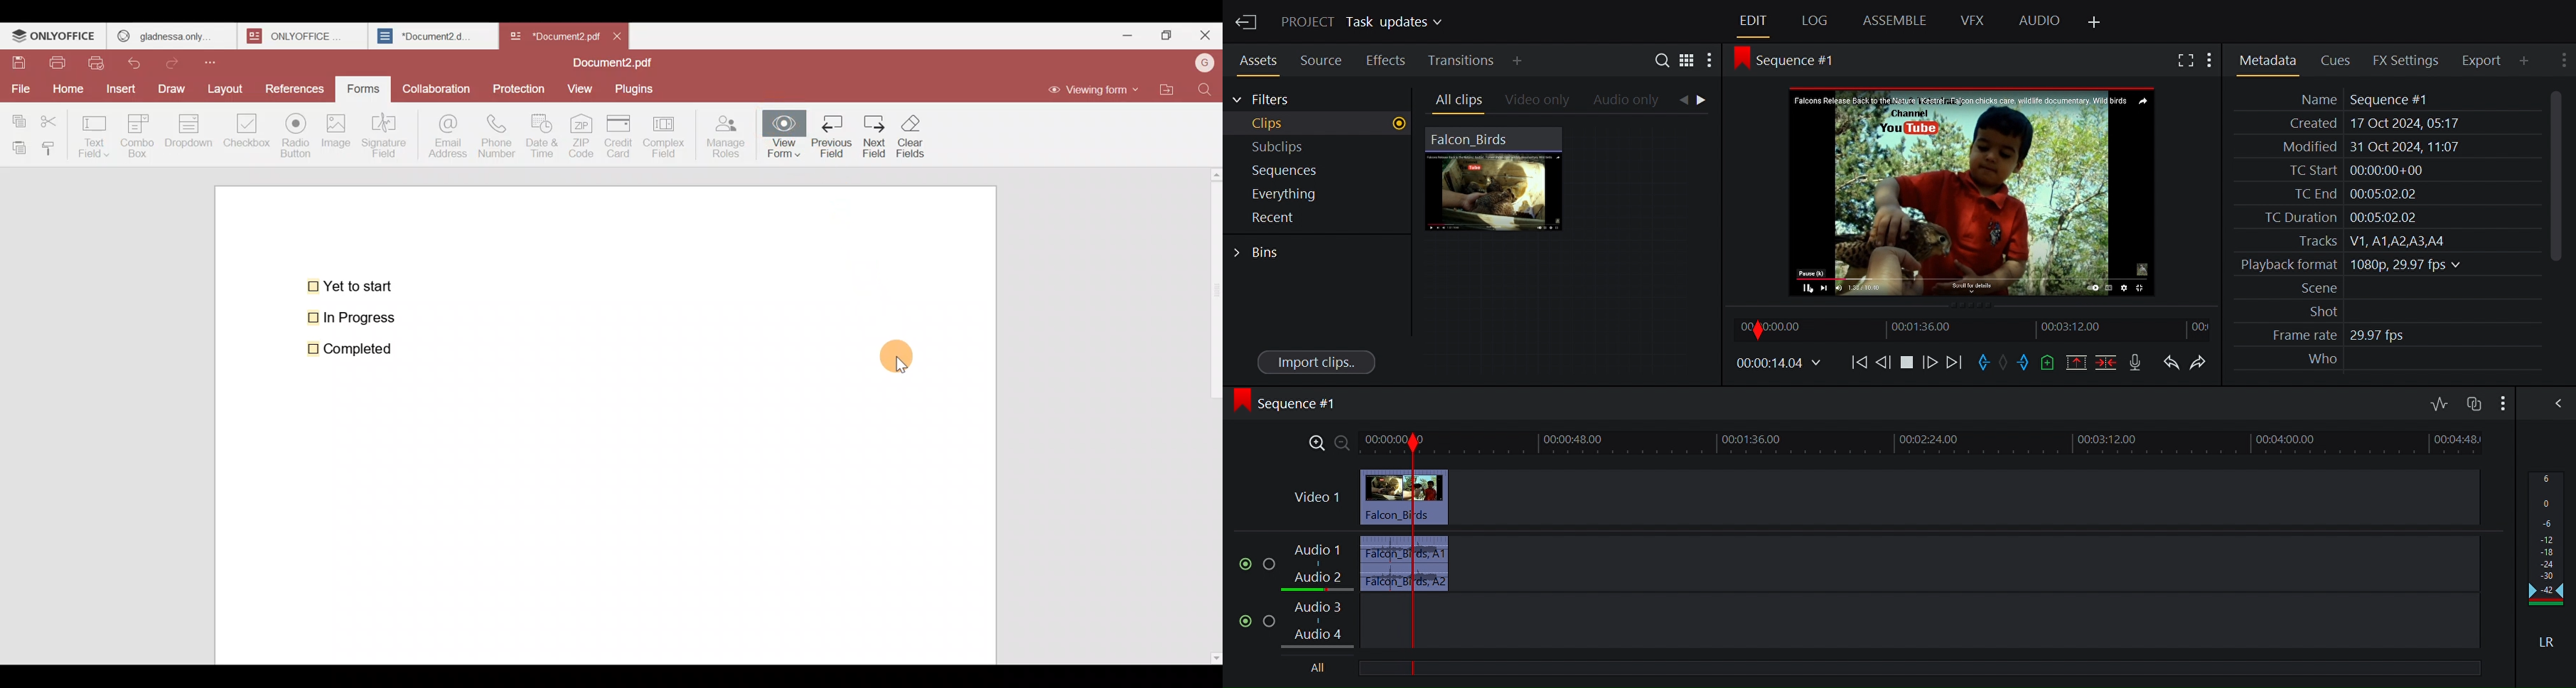 This screenshot has height=700, width=2576. Describe the element at coordinates (2501, 402) in the screenshot. I see `Show settings menu` at that location.